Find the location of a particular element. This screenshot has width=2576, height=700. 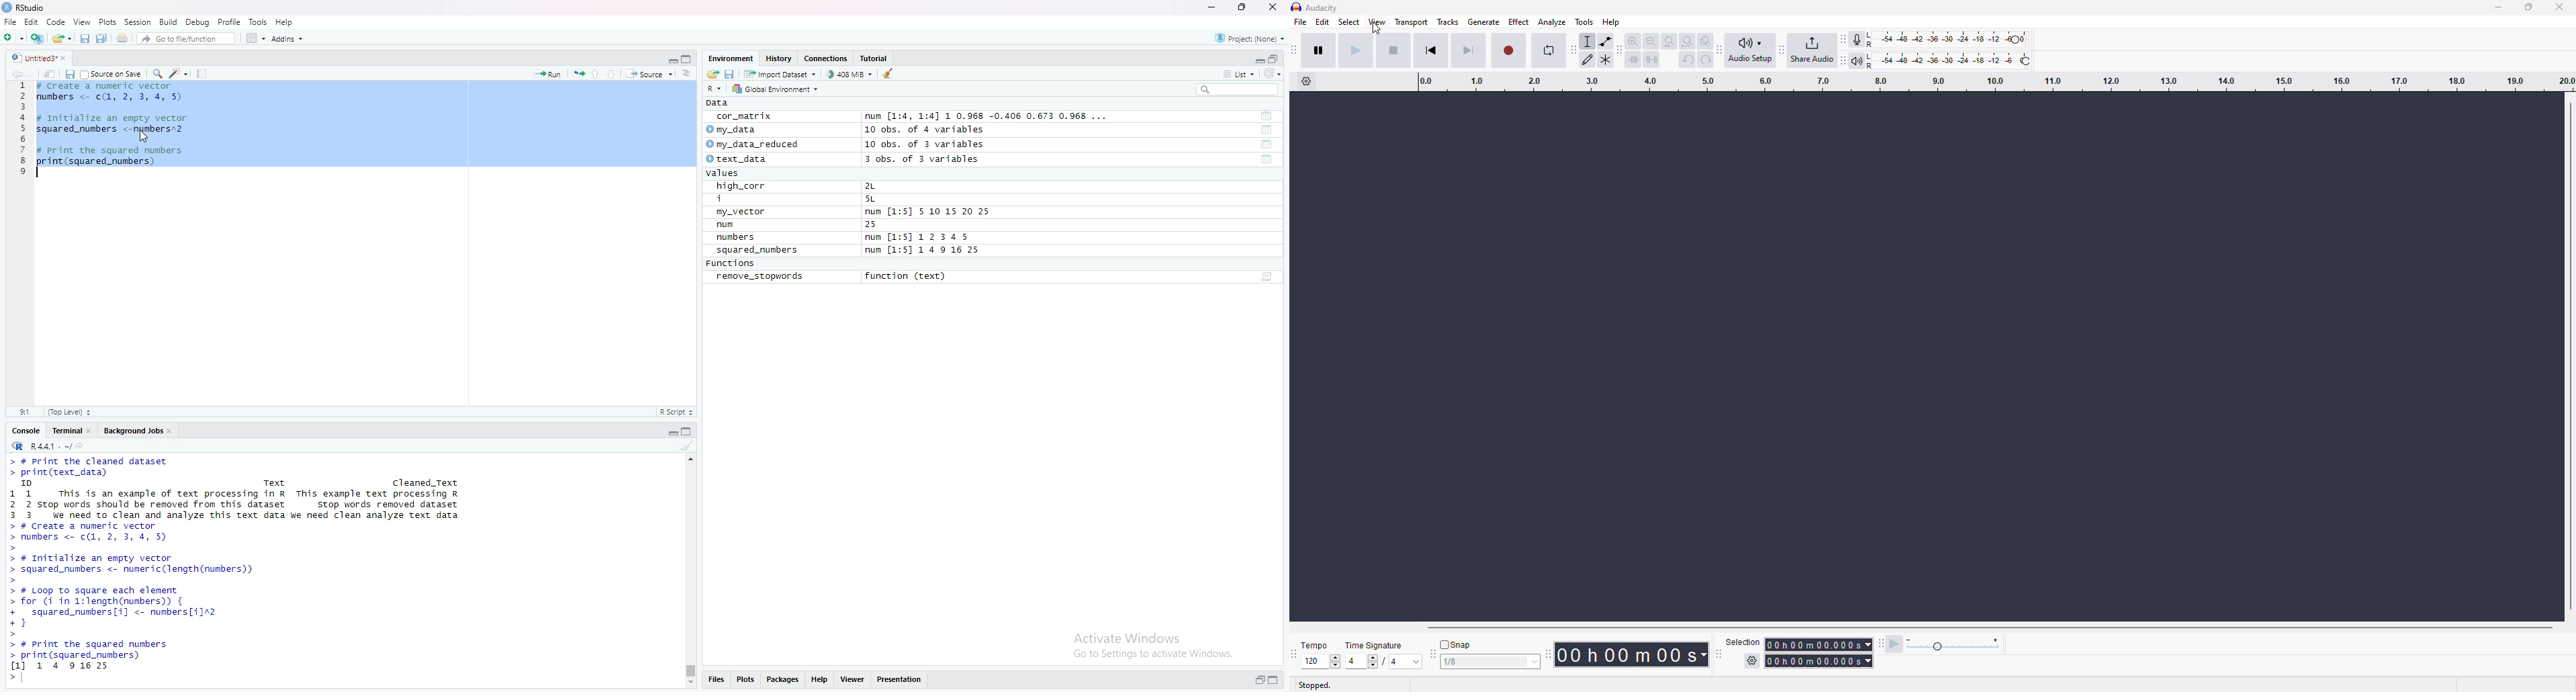

close is located at coordinates (173, 429).